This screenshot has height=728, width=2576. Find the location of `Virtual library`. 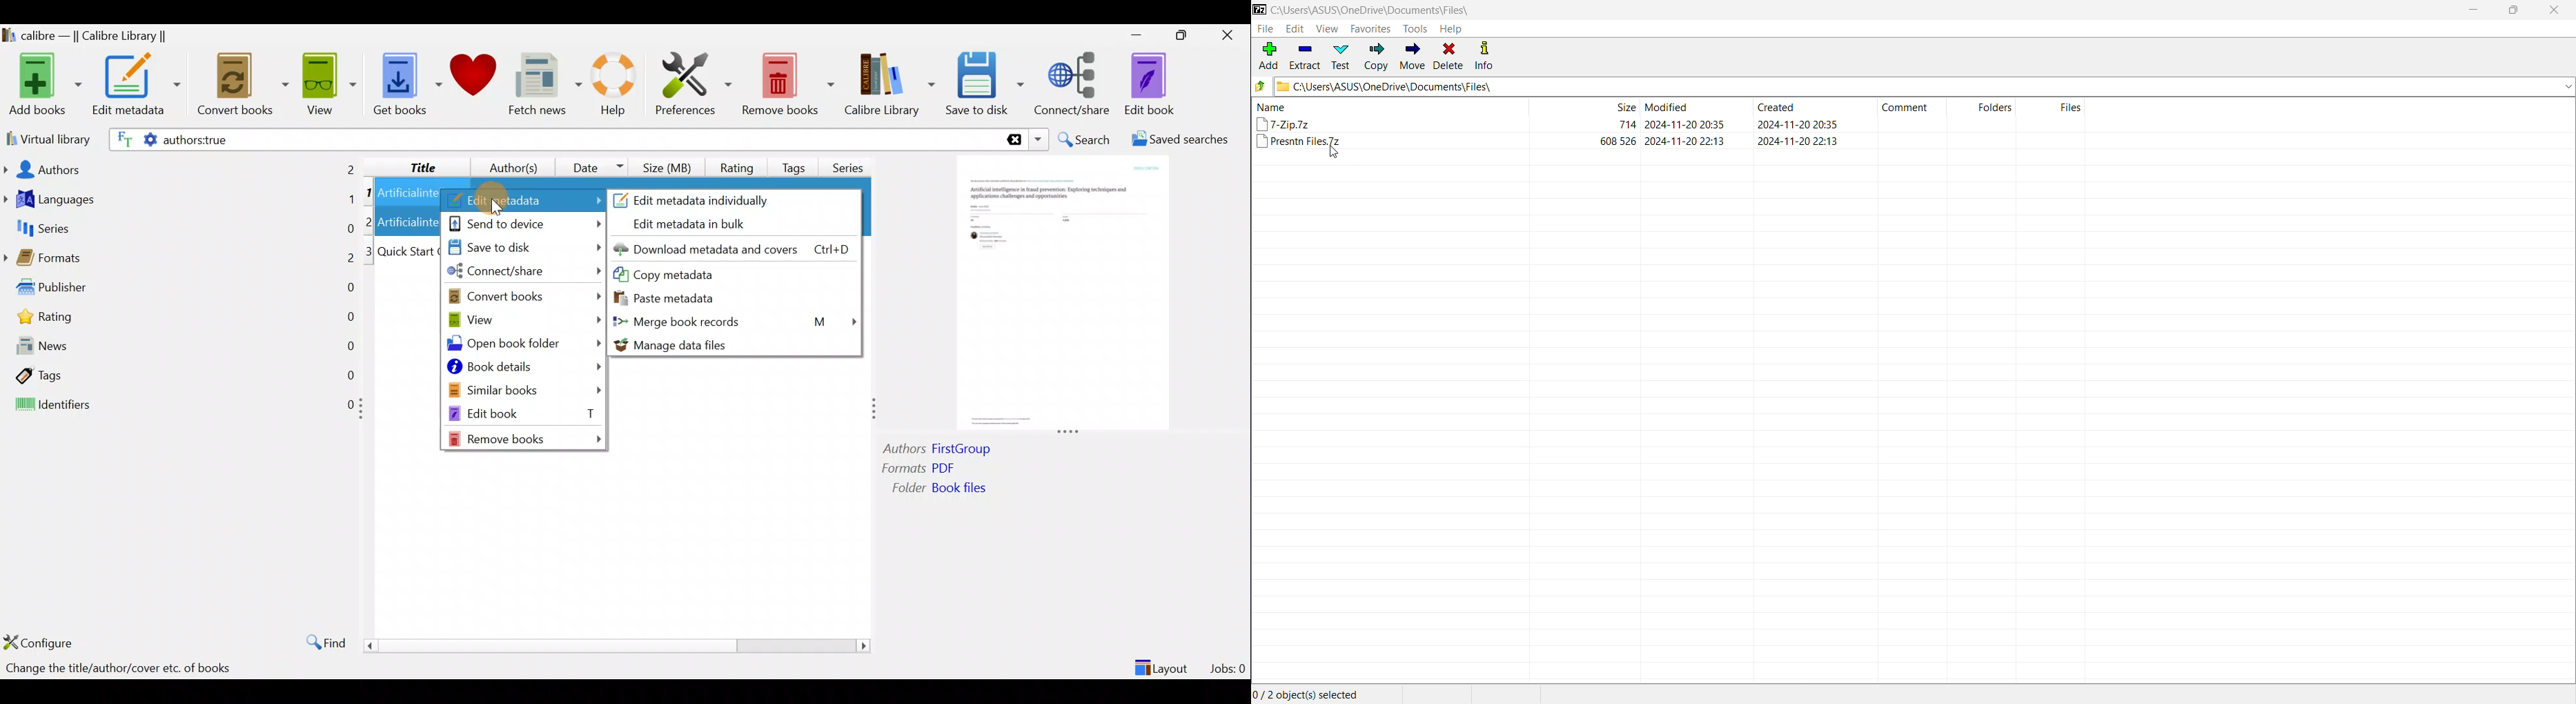

Virtual library is located at coordinates (46, 138).